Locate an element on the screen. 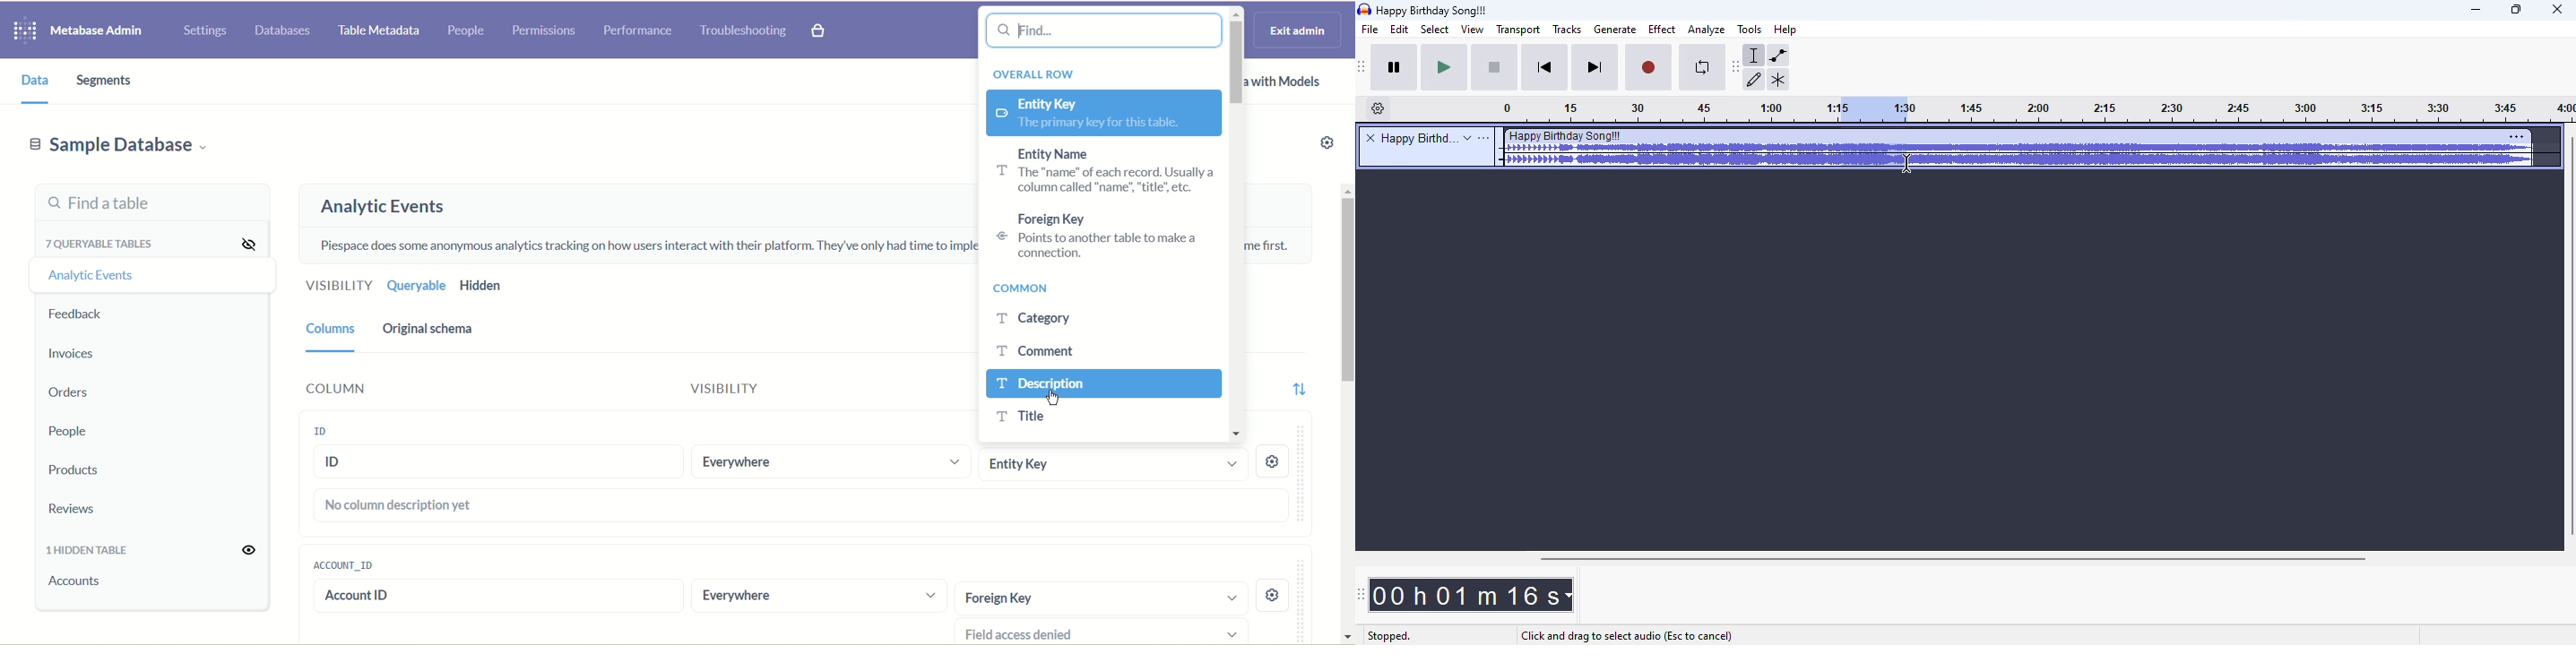  audio track is located at coordinates (2017, 148).